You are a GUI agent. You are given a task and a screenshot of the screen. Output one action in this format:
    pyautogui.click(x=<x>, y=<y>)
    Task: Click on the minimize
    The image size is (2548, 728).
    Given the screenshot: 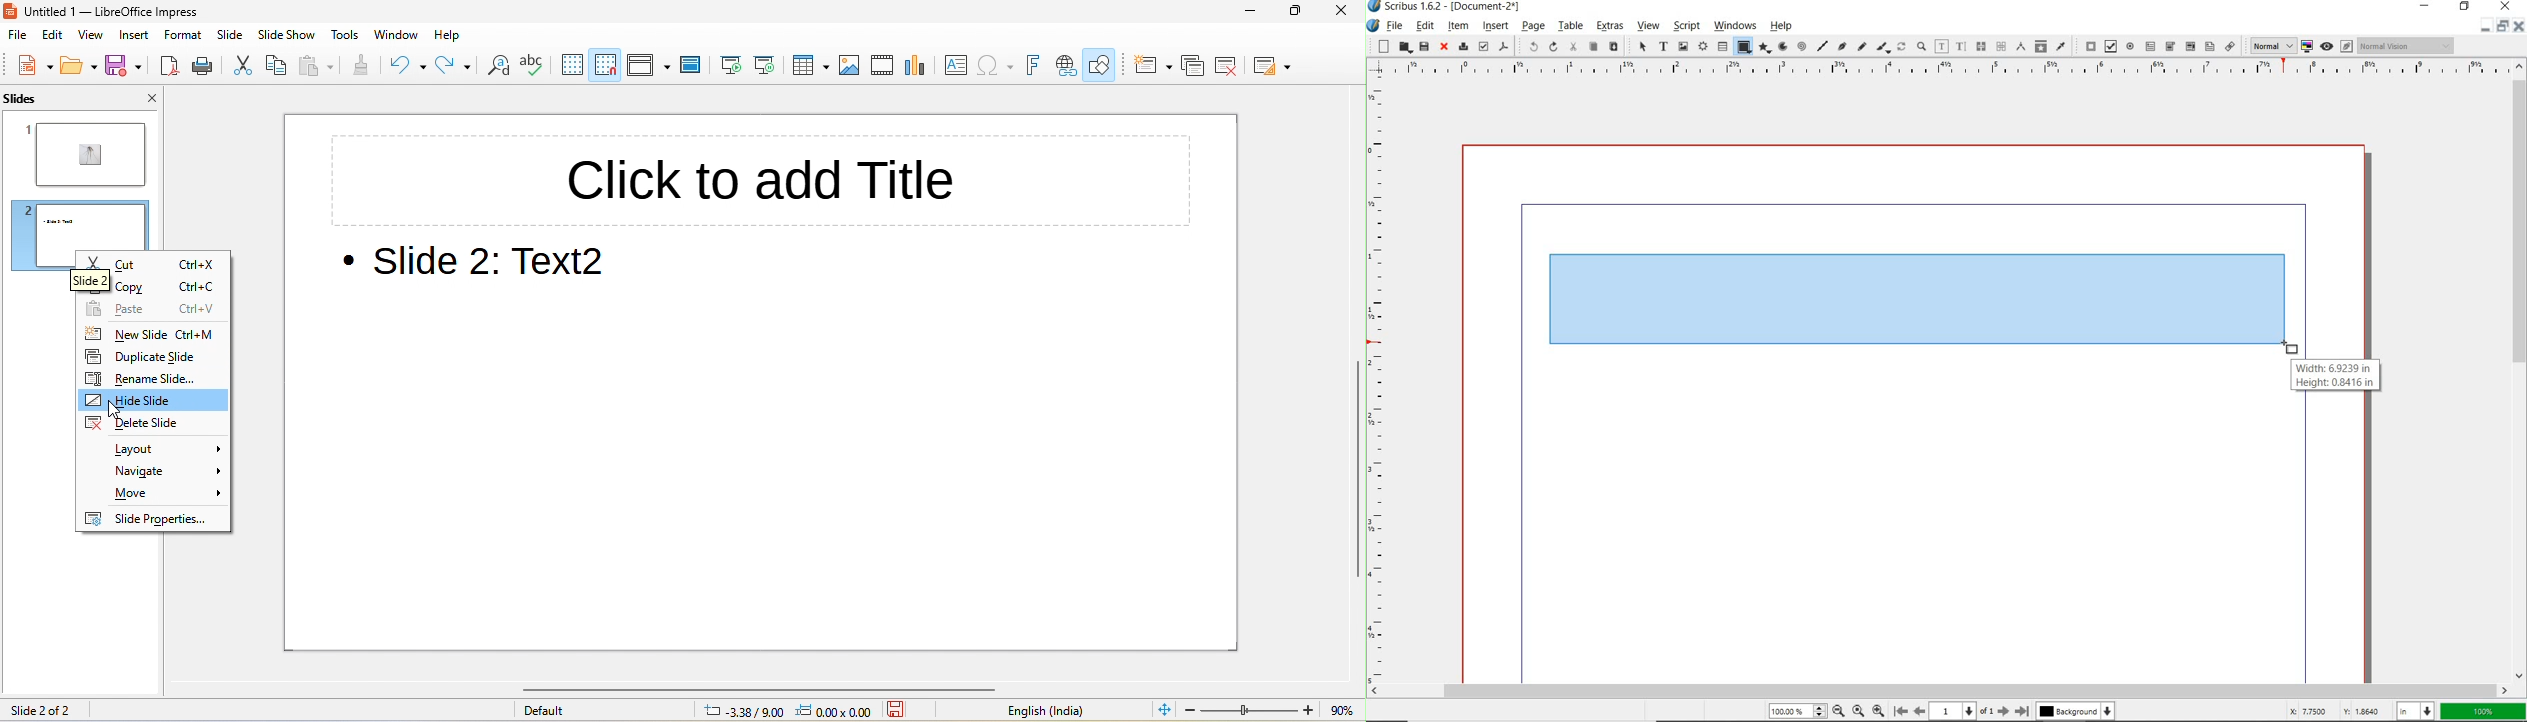 What is the action you would take?
    pyautogui.click(x=2484, y=30)
    